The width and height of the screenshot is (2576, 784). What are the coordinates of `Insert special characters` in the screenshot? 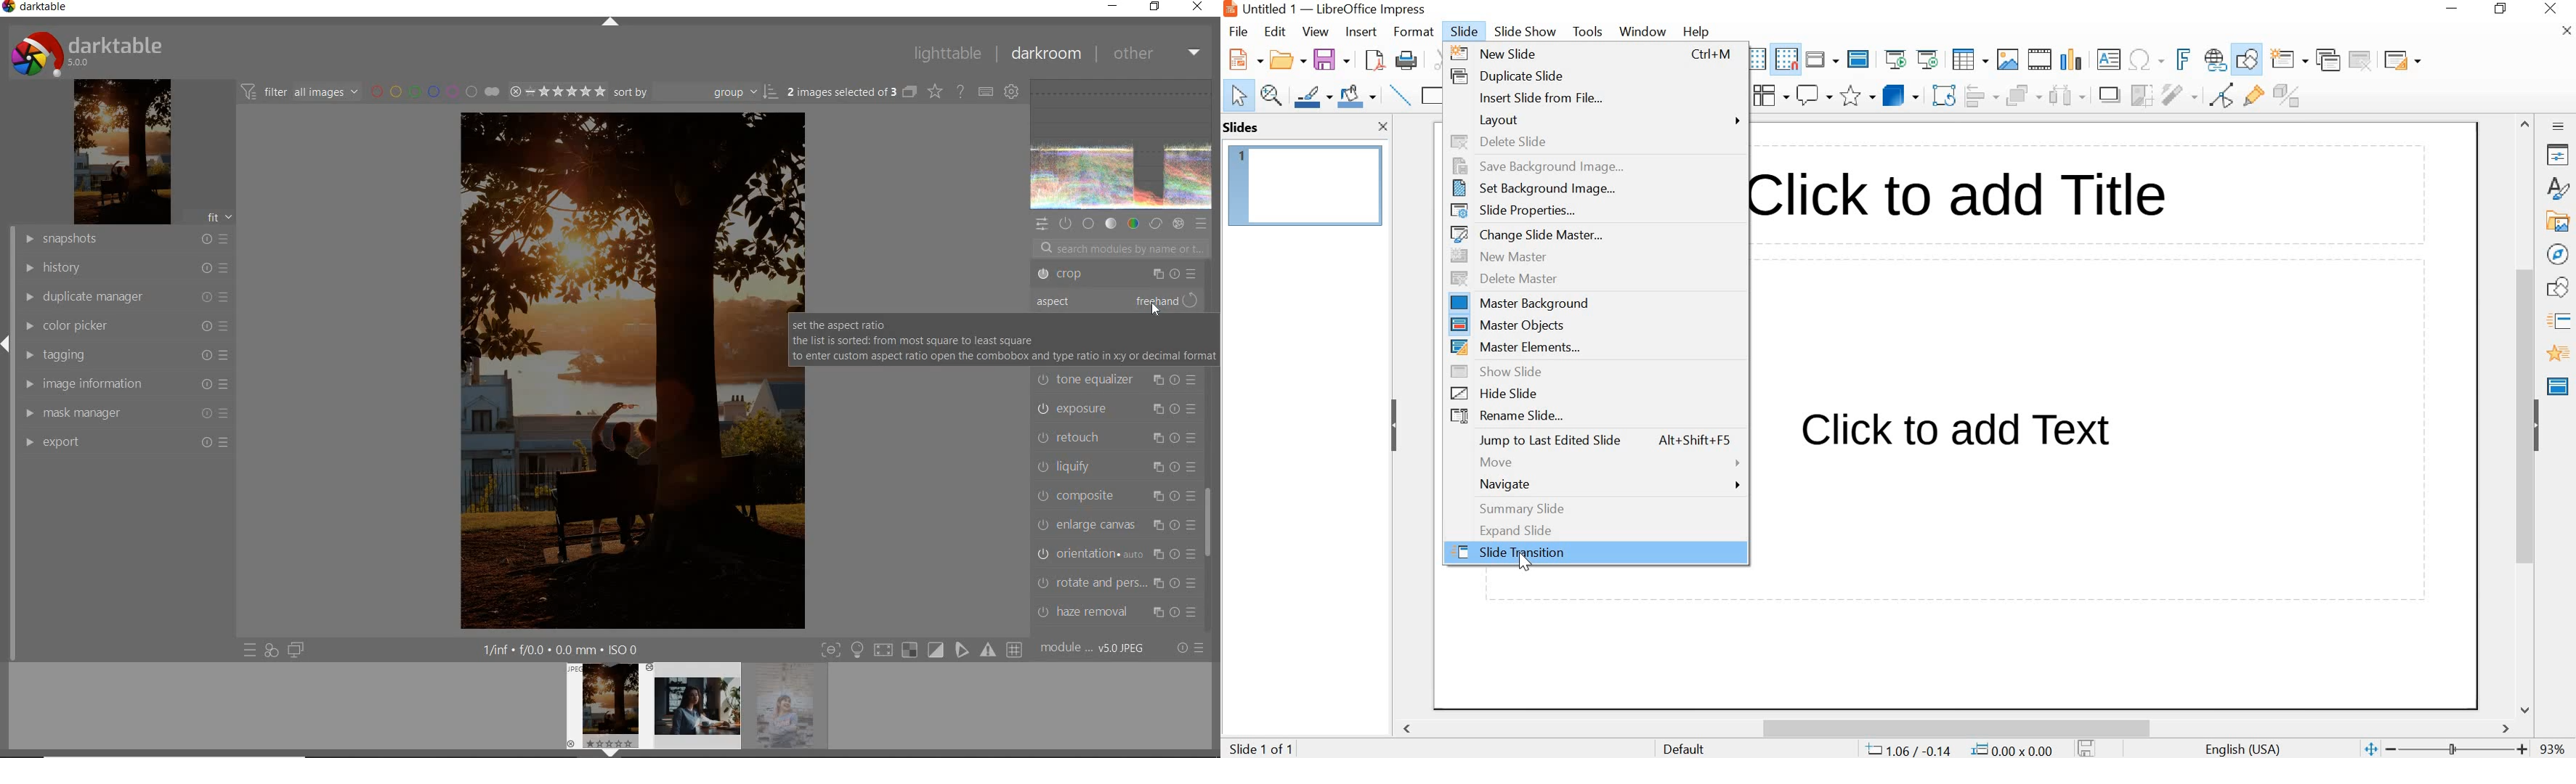 It's located at (2148, 59).